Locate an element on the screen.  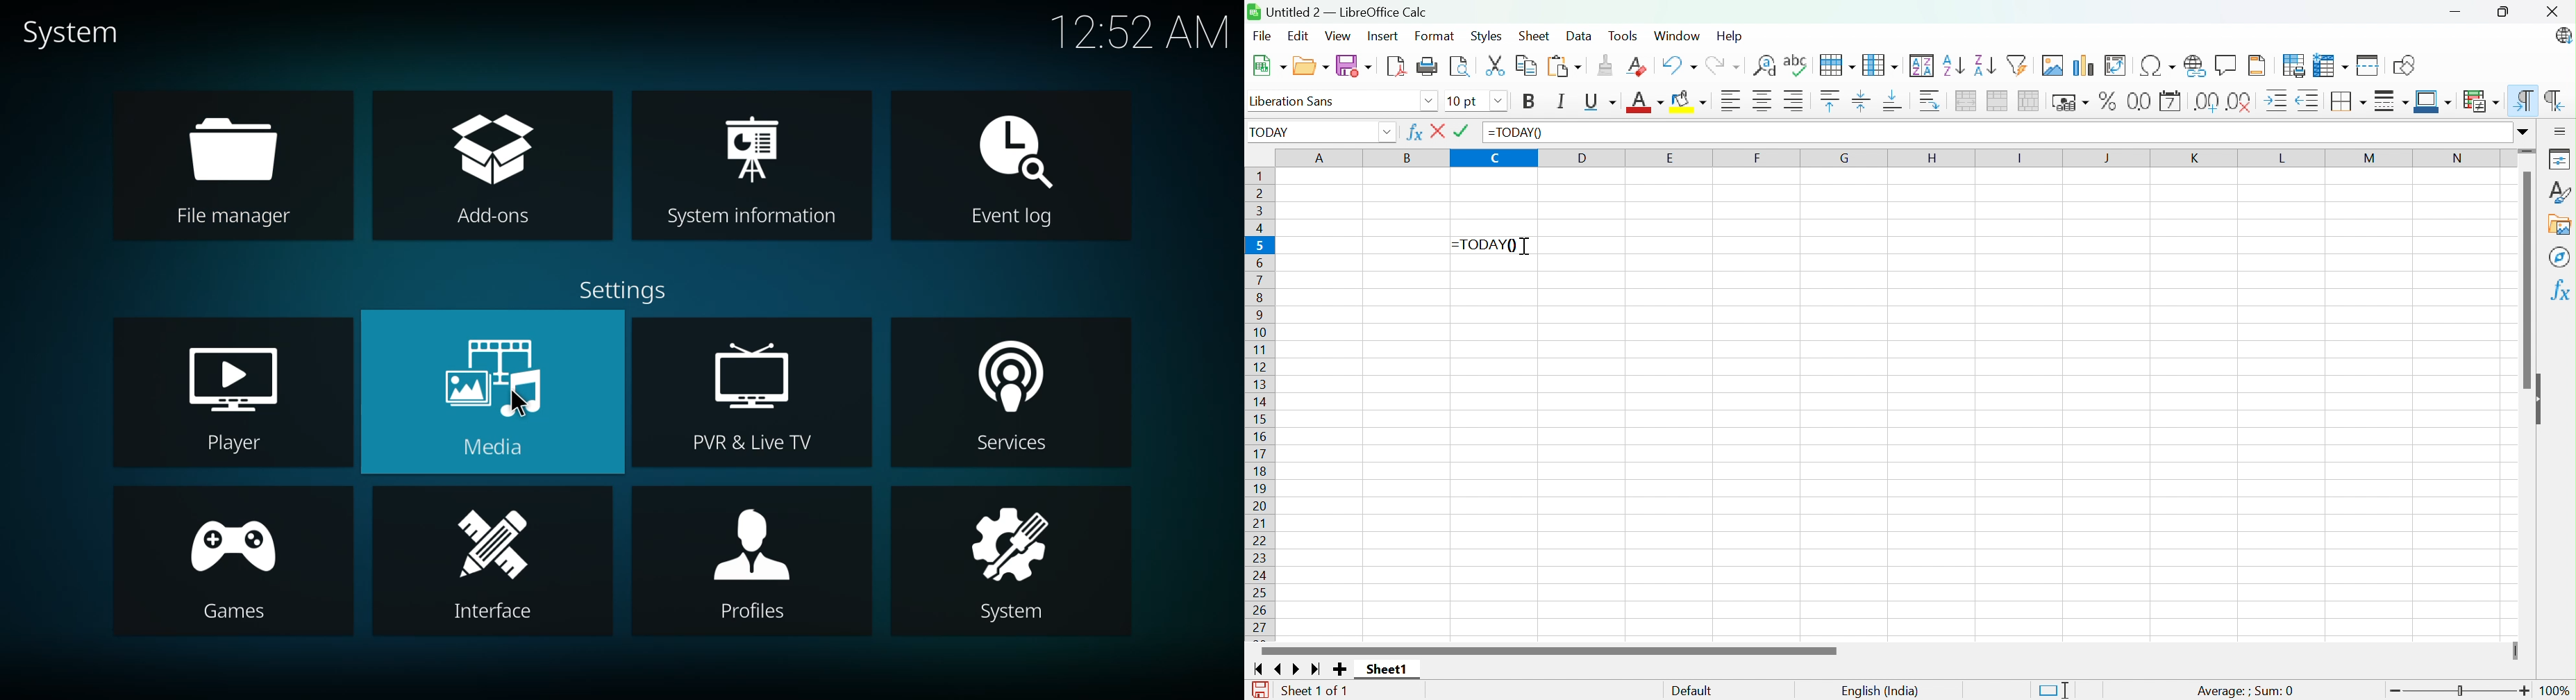
Find and replace is located at coordinates (1797, 65).